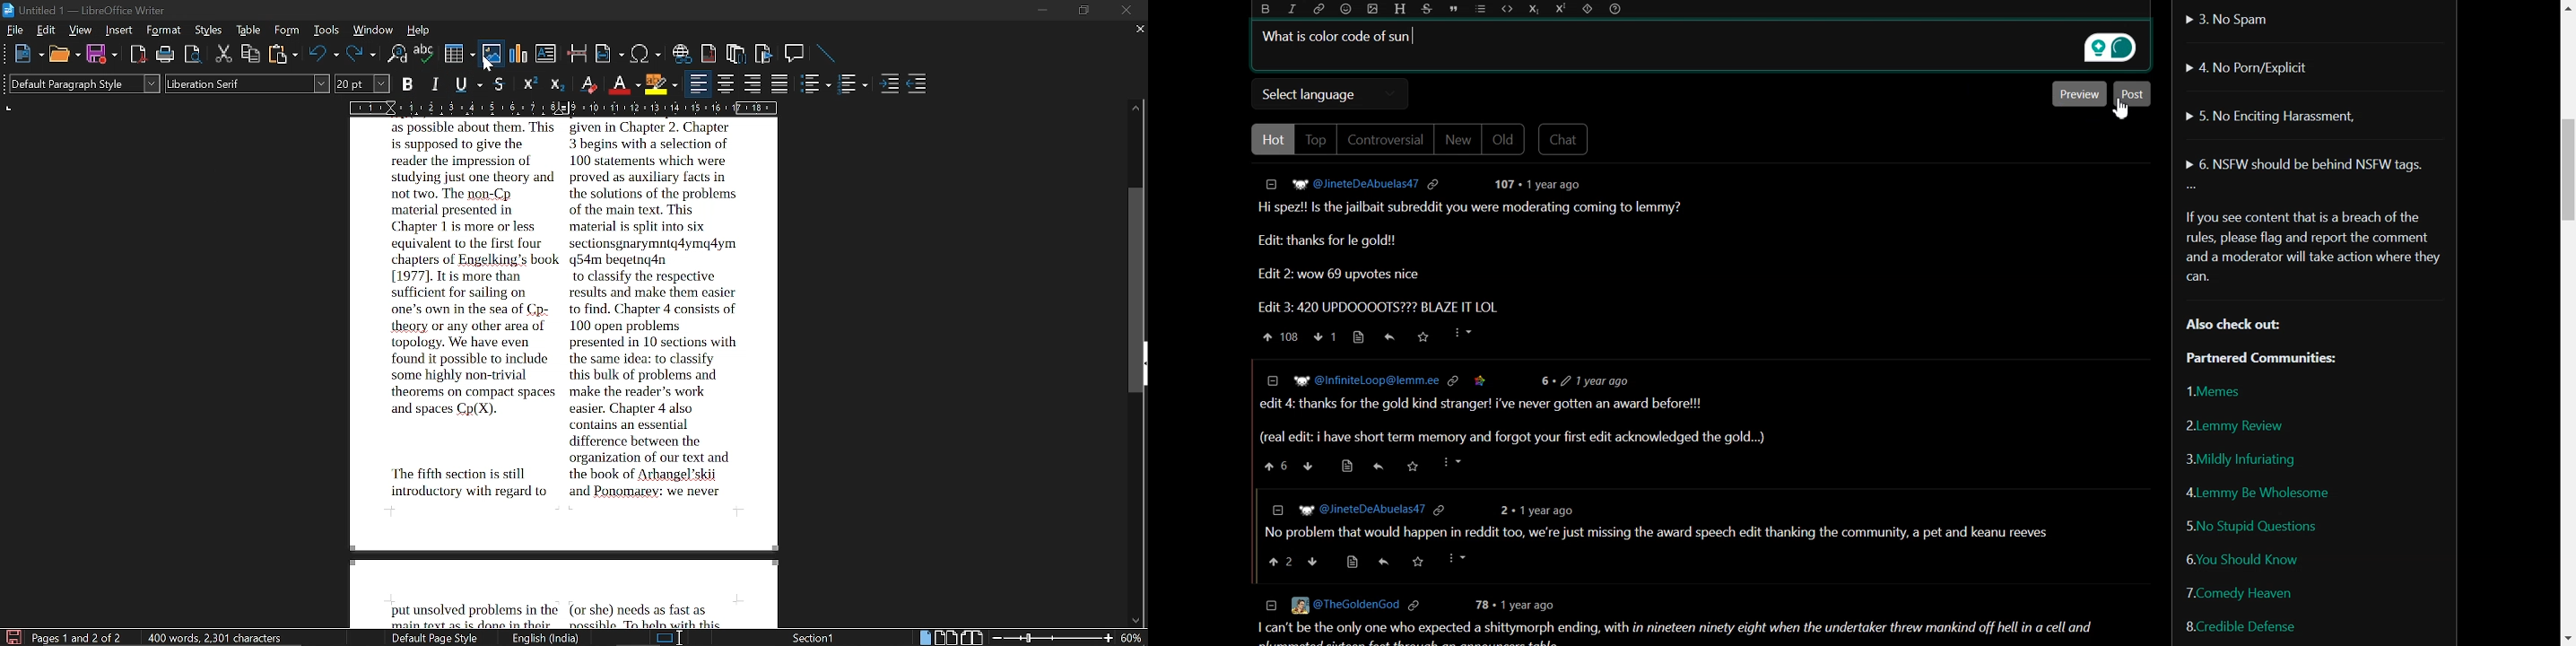  Describe the element at coordinates (13, 30) in the screenshot. I see `file` at that location.